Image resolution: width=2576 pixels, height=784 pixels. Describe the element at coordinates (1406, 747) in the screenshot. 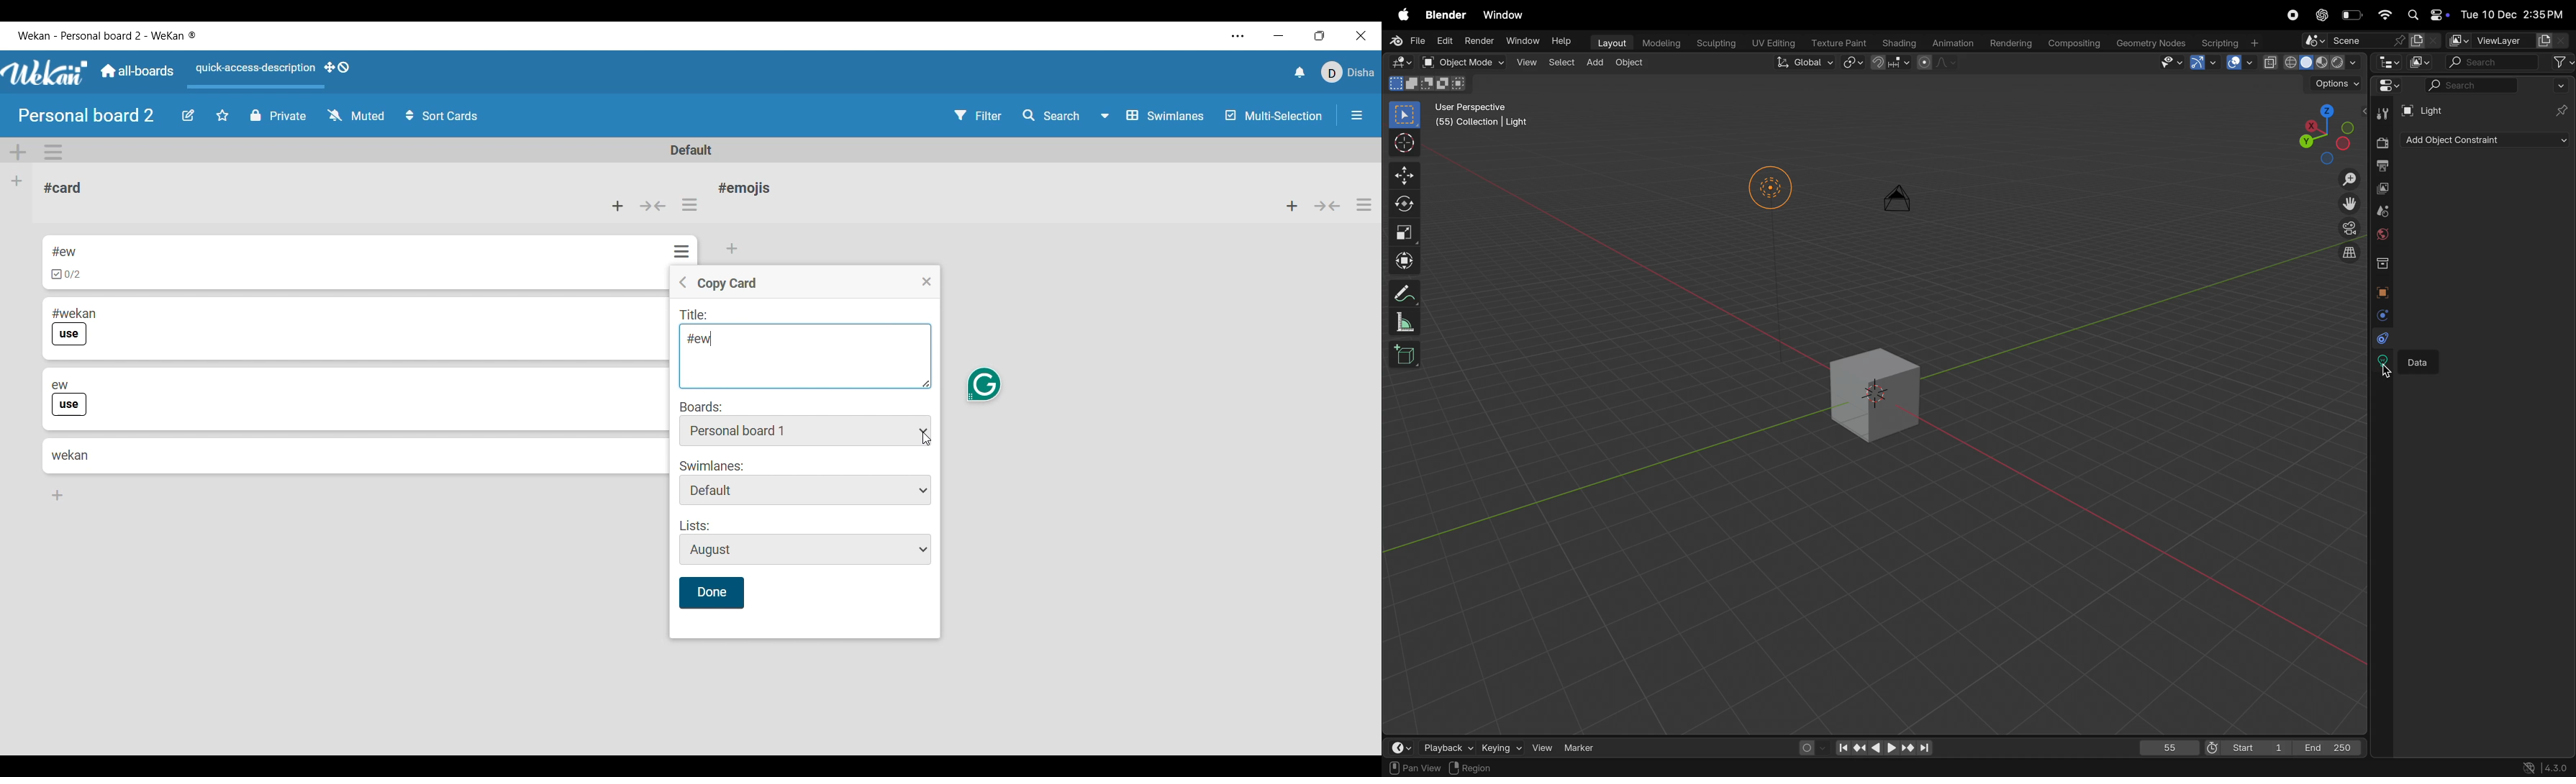

I see `time` at that location.